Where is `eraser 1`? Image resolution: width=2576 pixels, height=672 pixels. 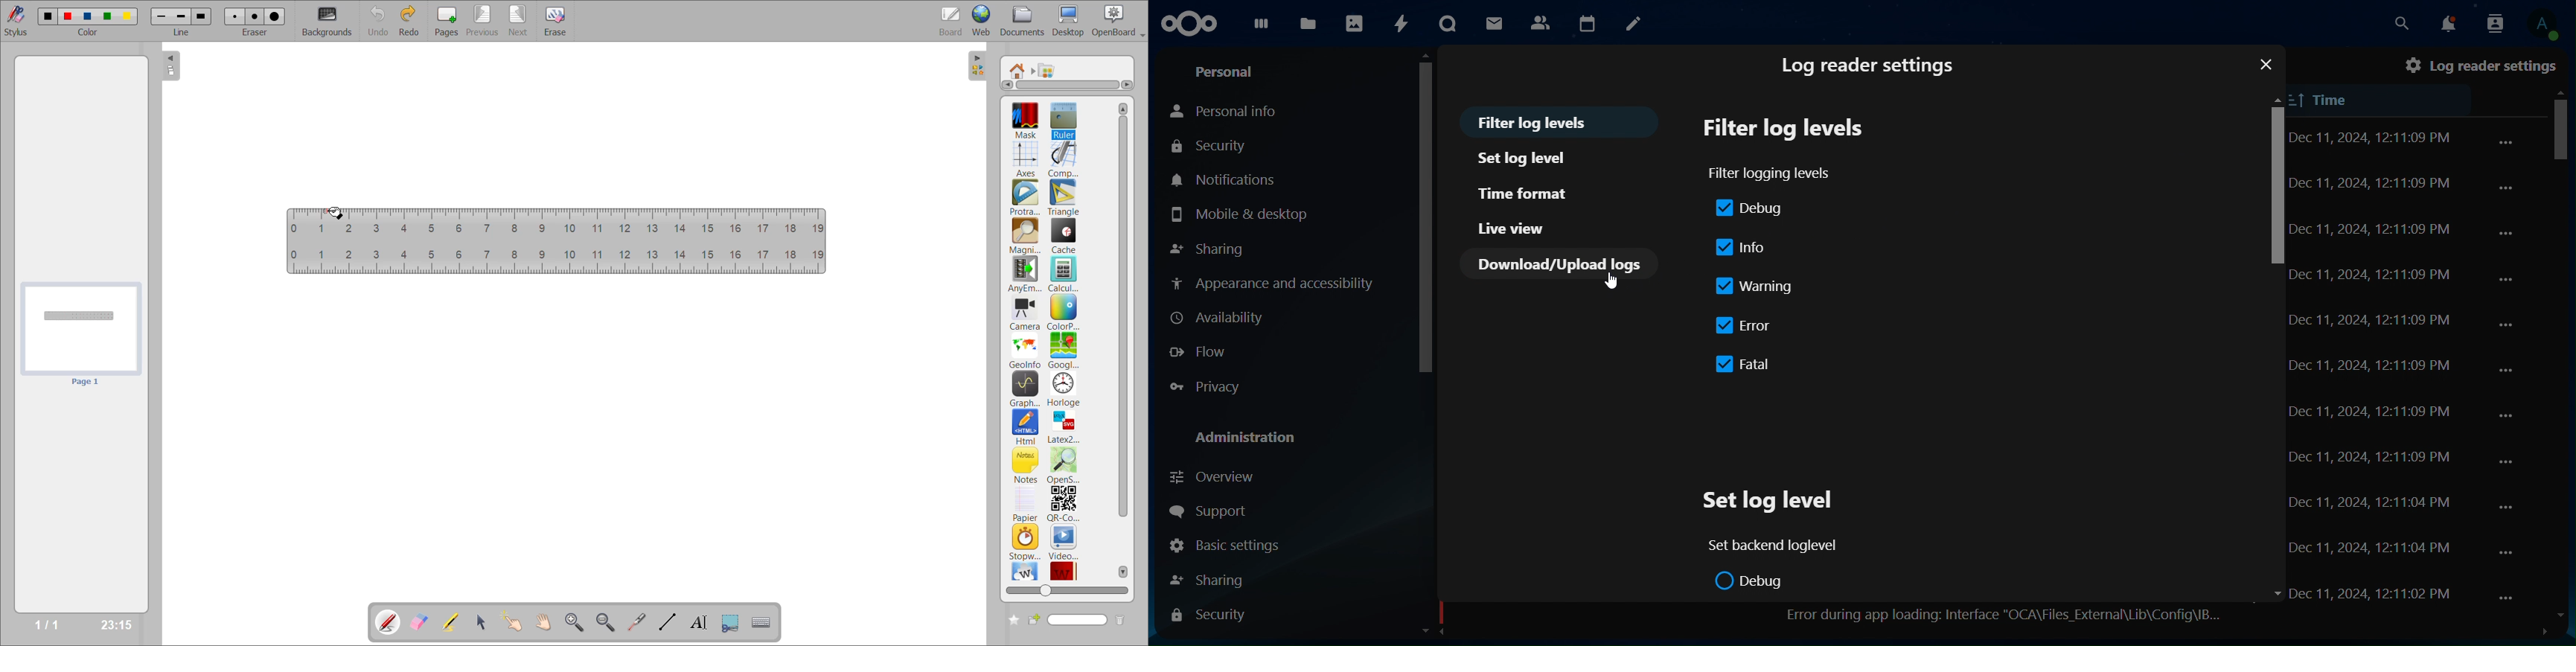
eraser 1 is located at coordinates (235, 16).